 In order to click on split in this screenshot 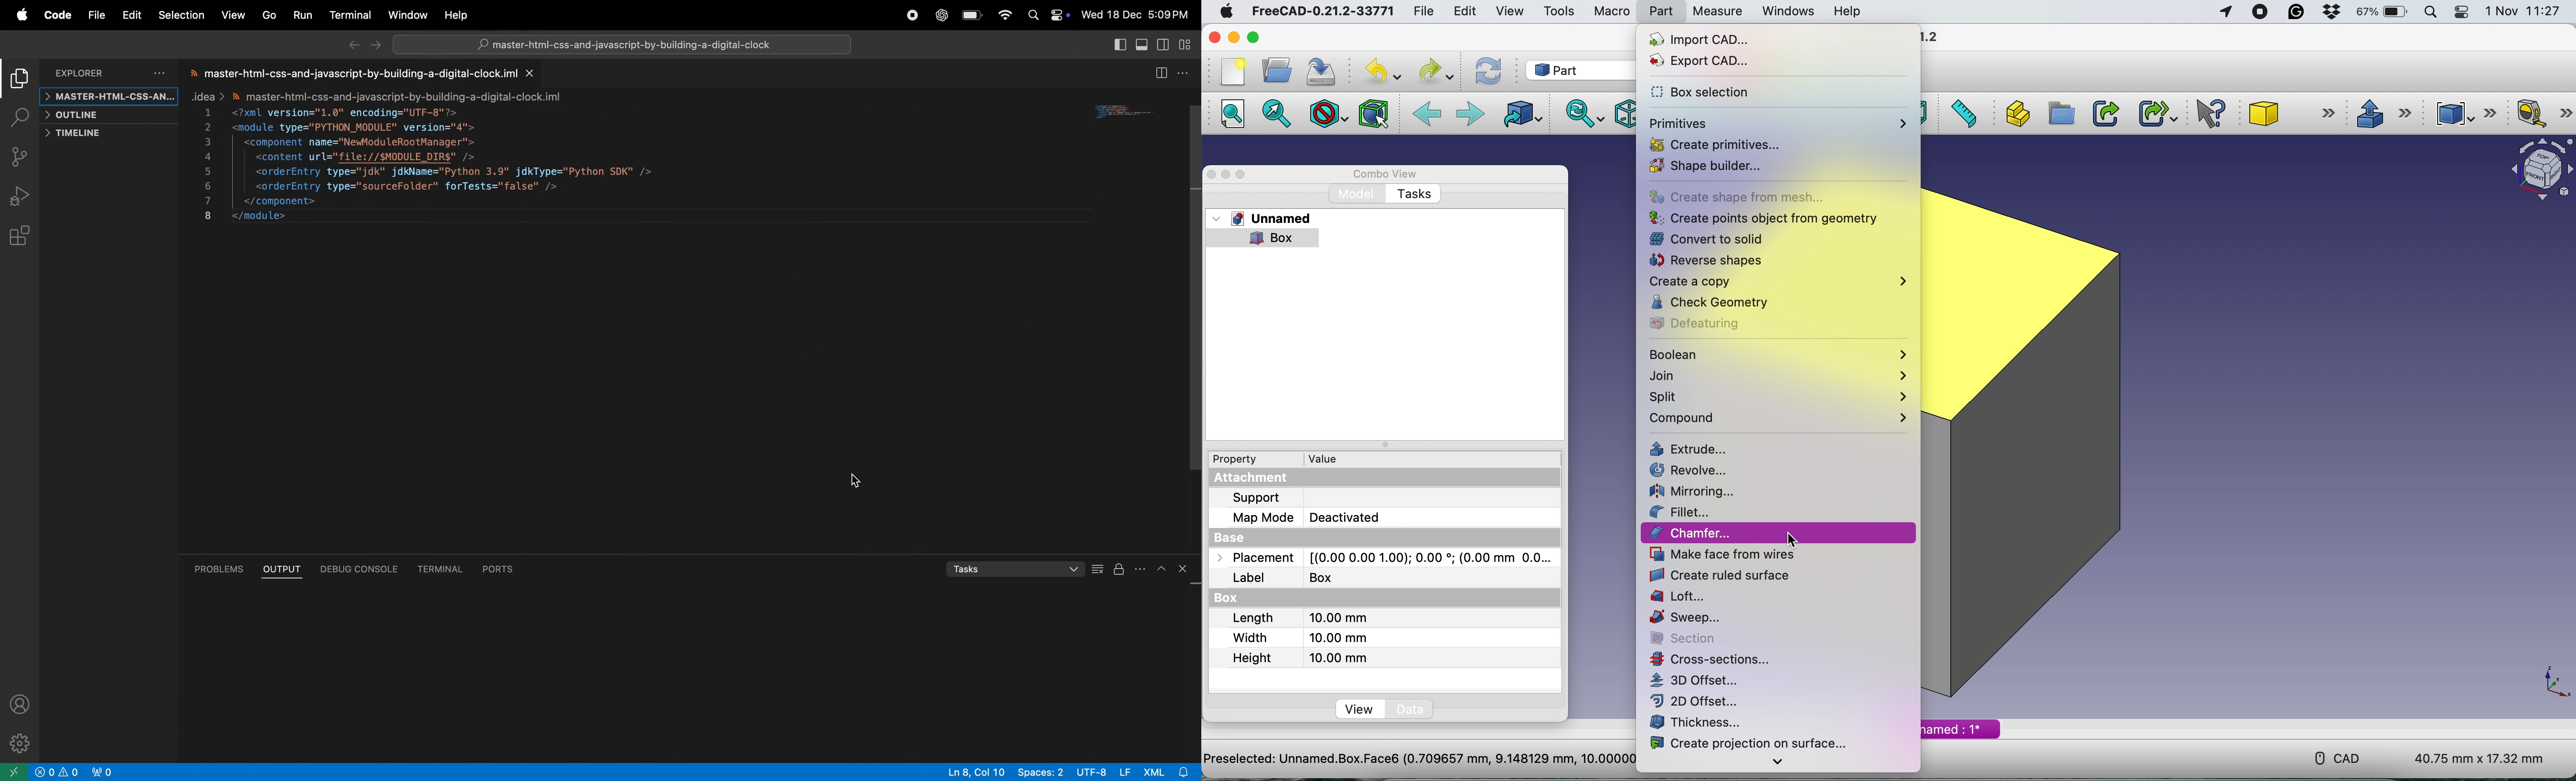, I will do `click(1779, 398)`.